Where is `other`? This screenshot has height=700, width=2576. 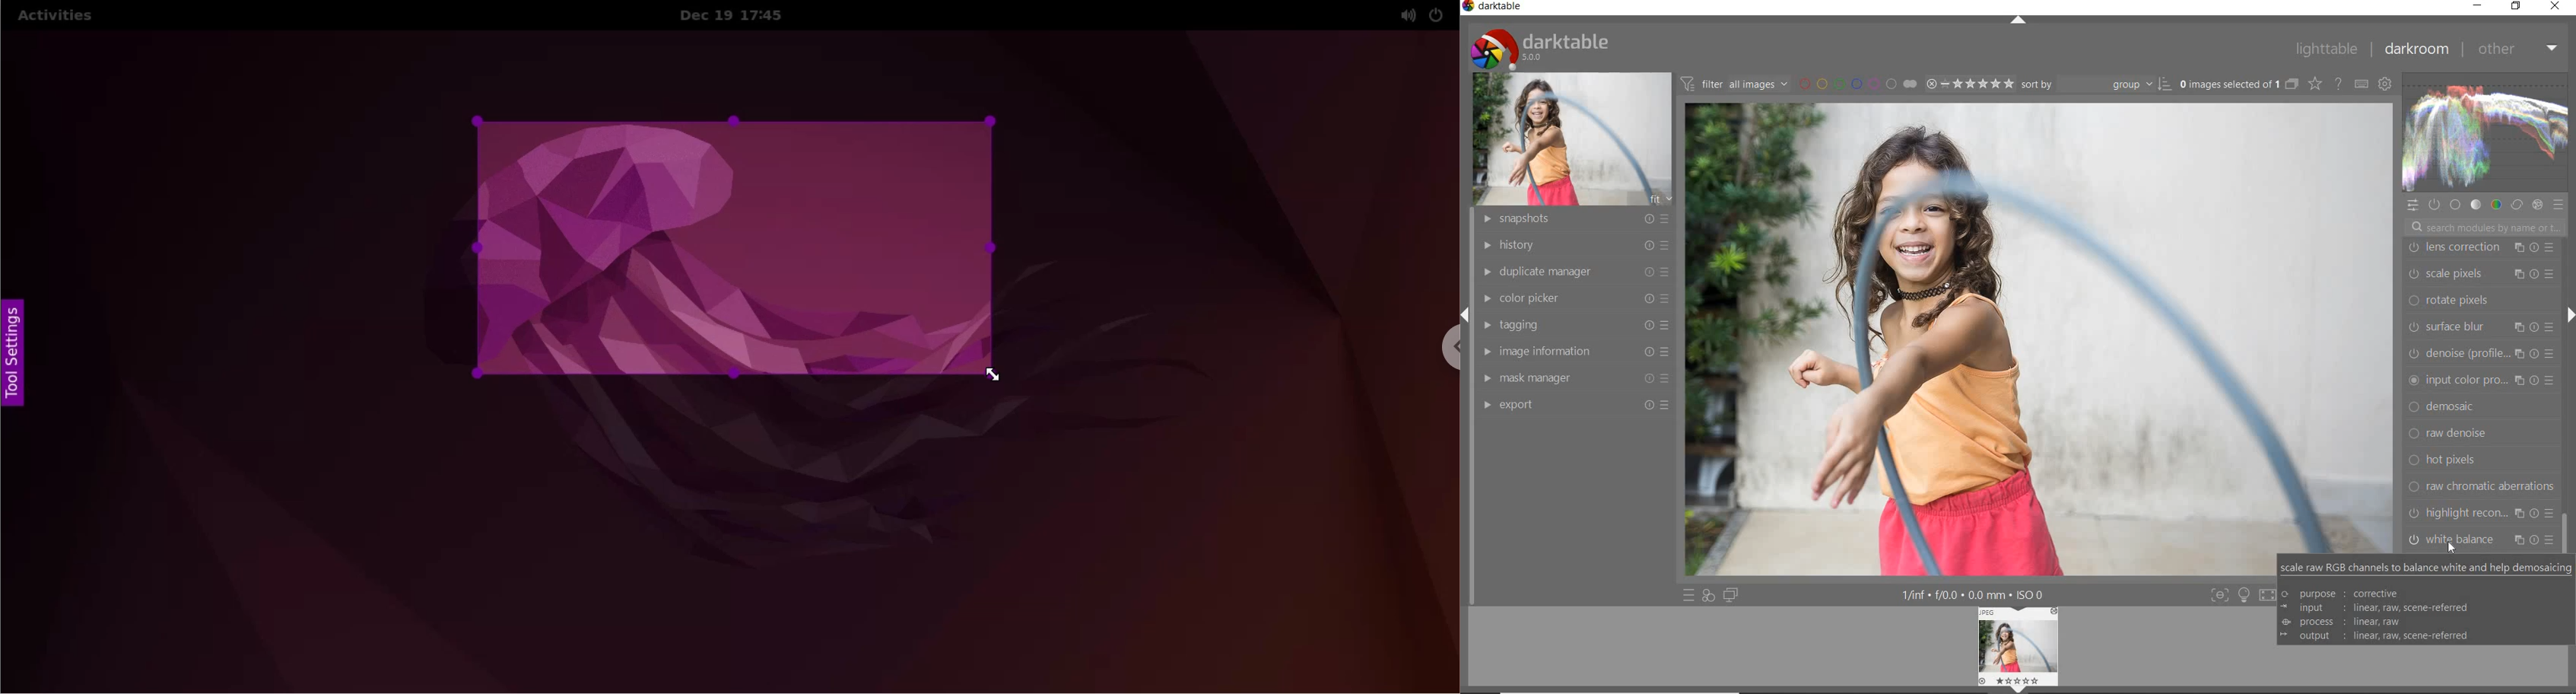
other is located at coordinates (2518, 49).